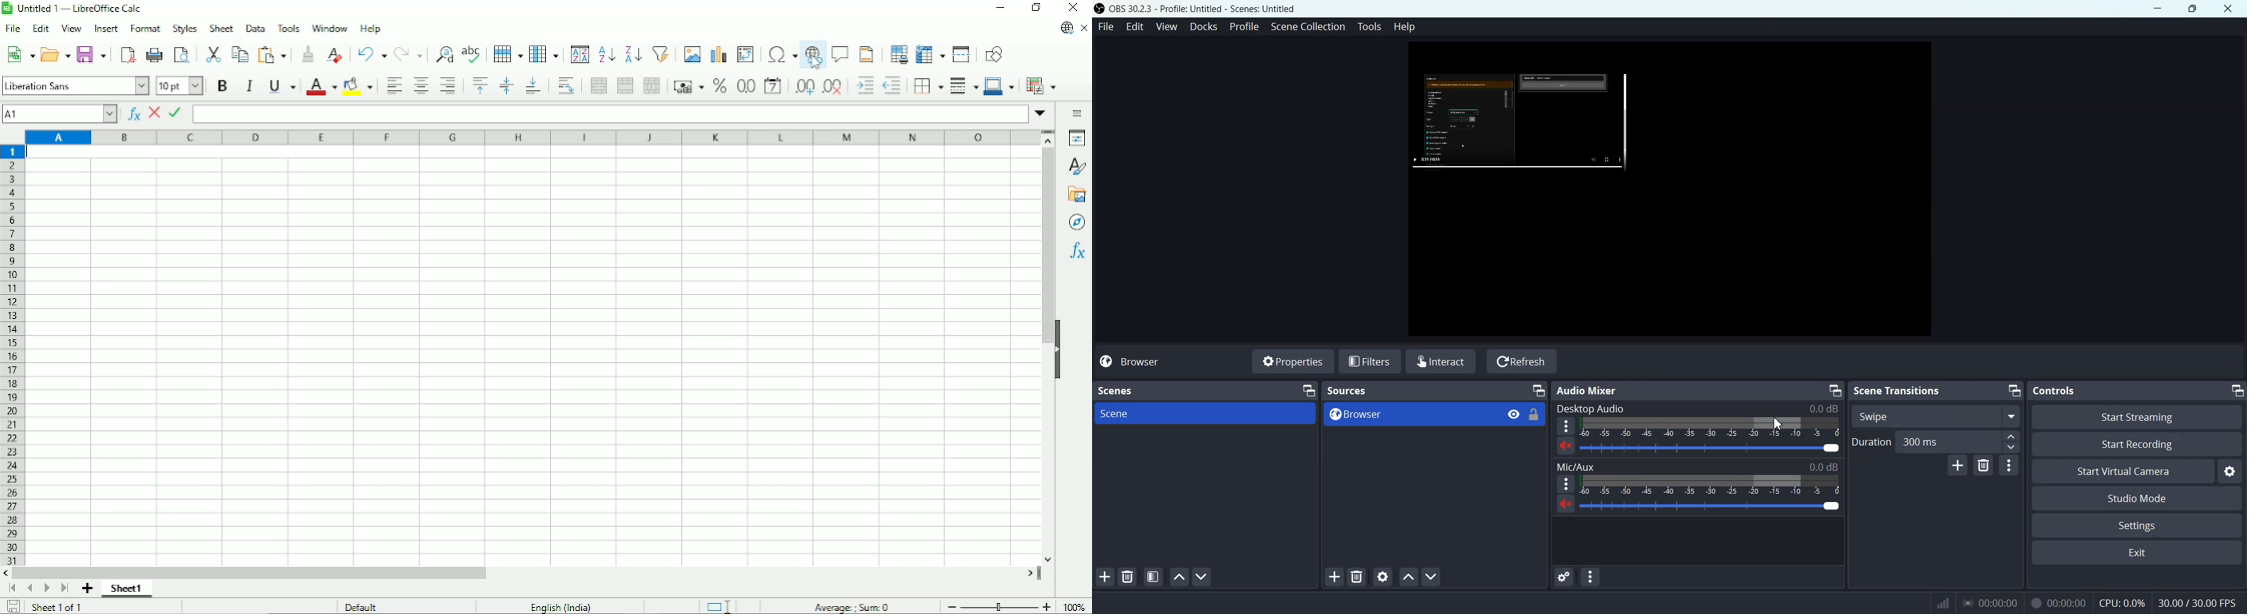 The height and width of the screenshot is (616, 2268). Describe the element at coordinates (2136, 498) in the screenshot. I see `Studio Mode` at that location.